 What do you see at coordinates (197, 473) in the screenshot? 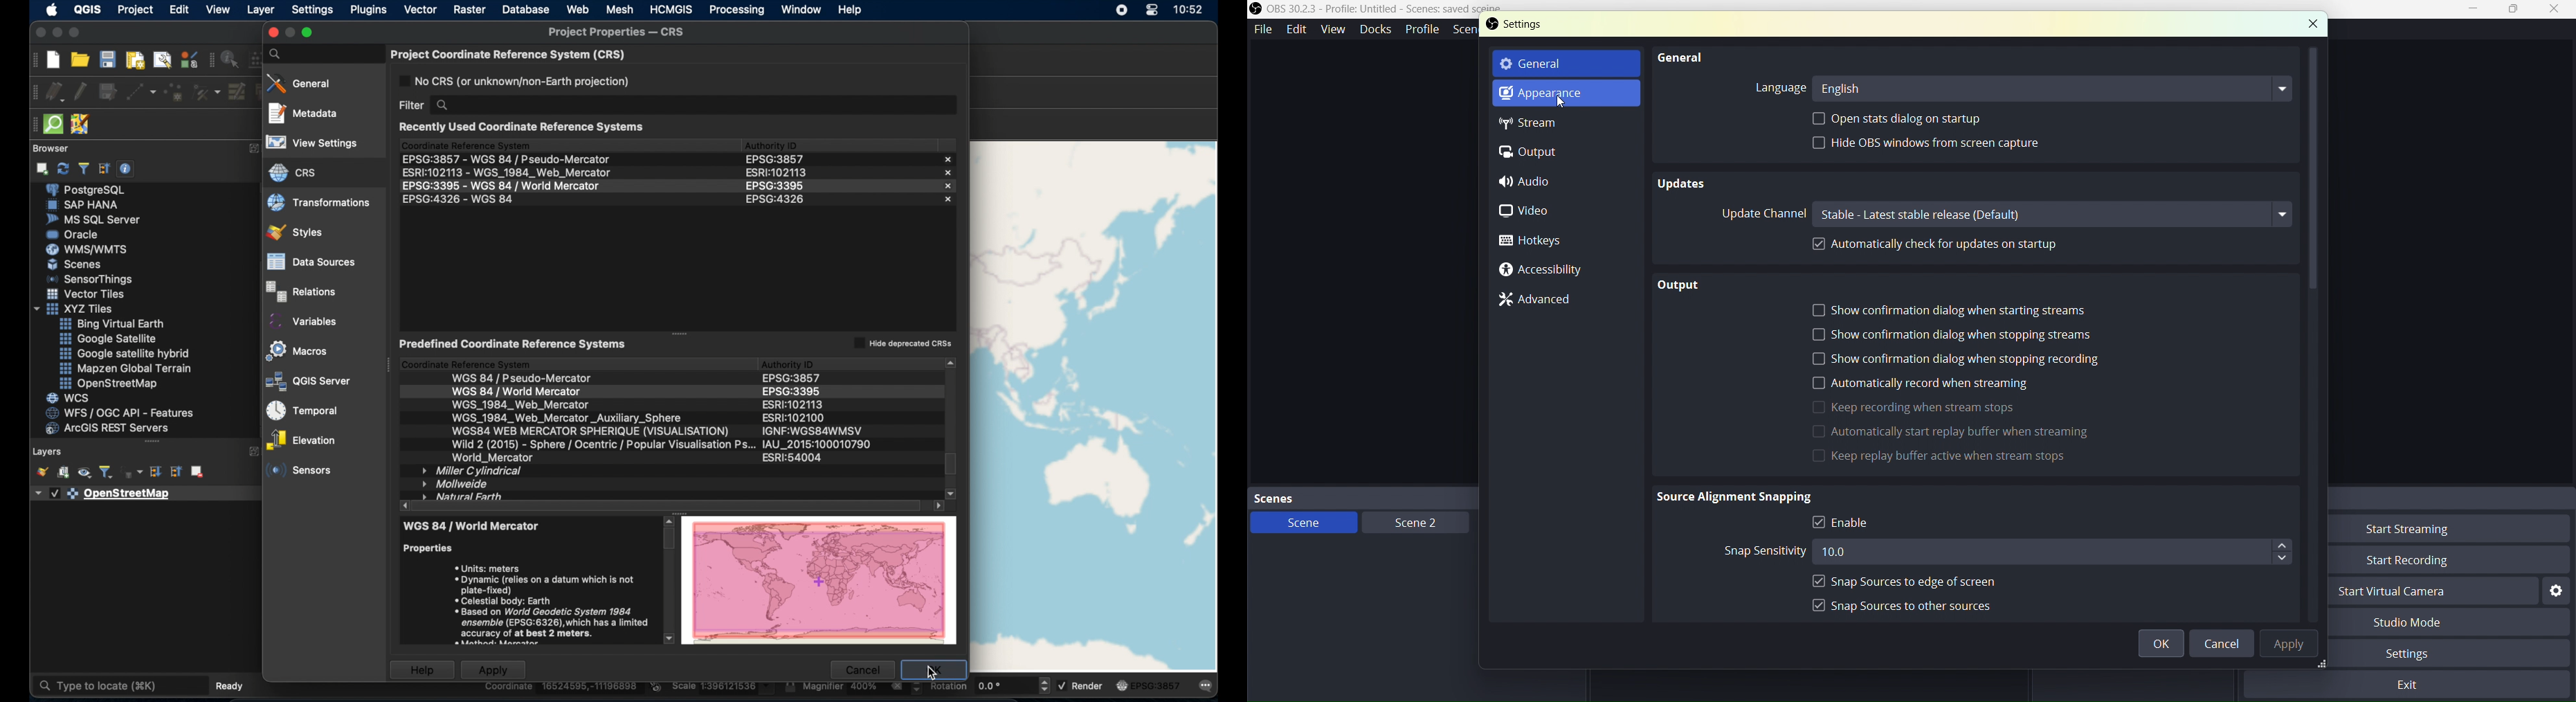
I see `remove layer group` at bounding box center [197, 473].